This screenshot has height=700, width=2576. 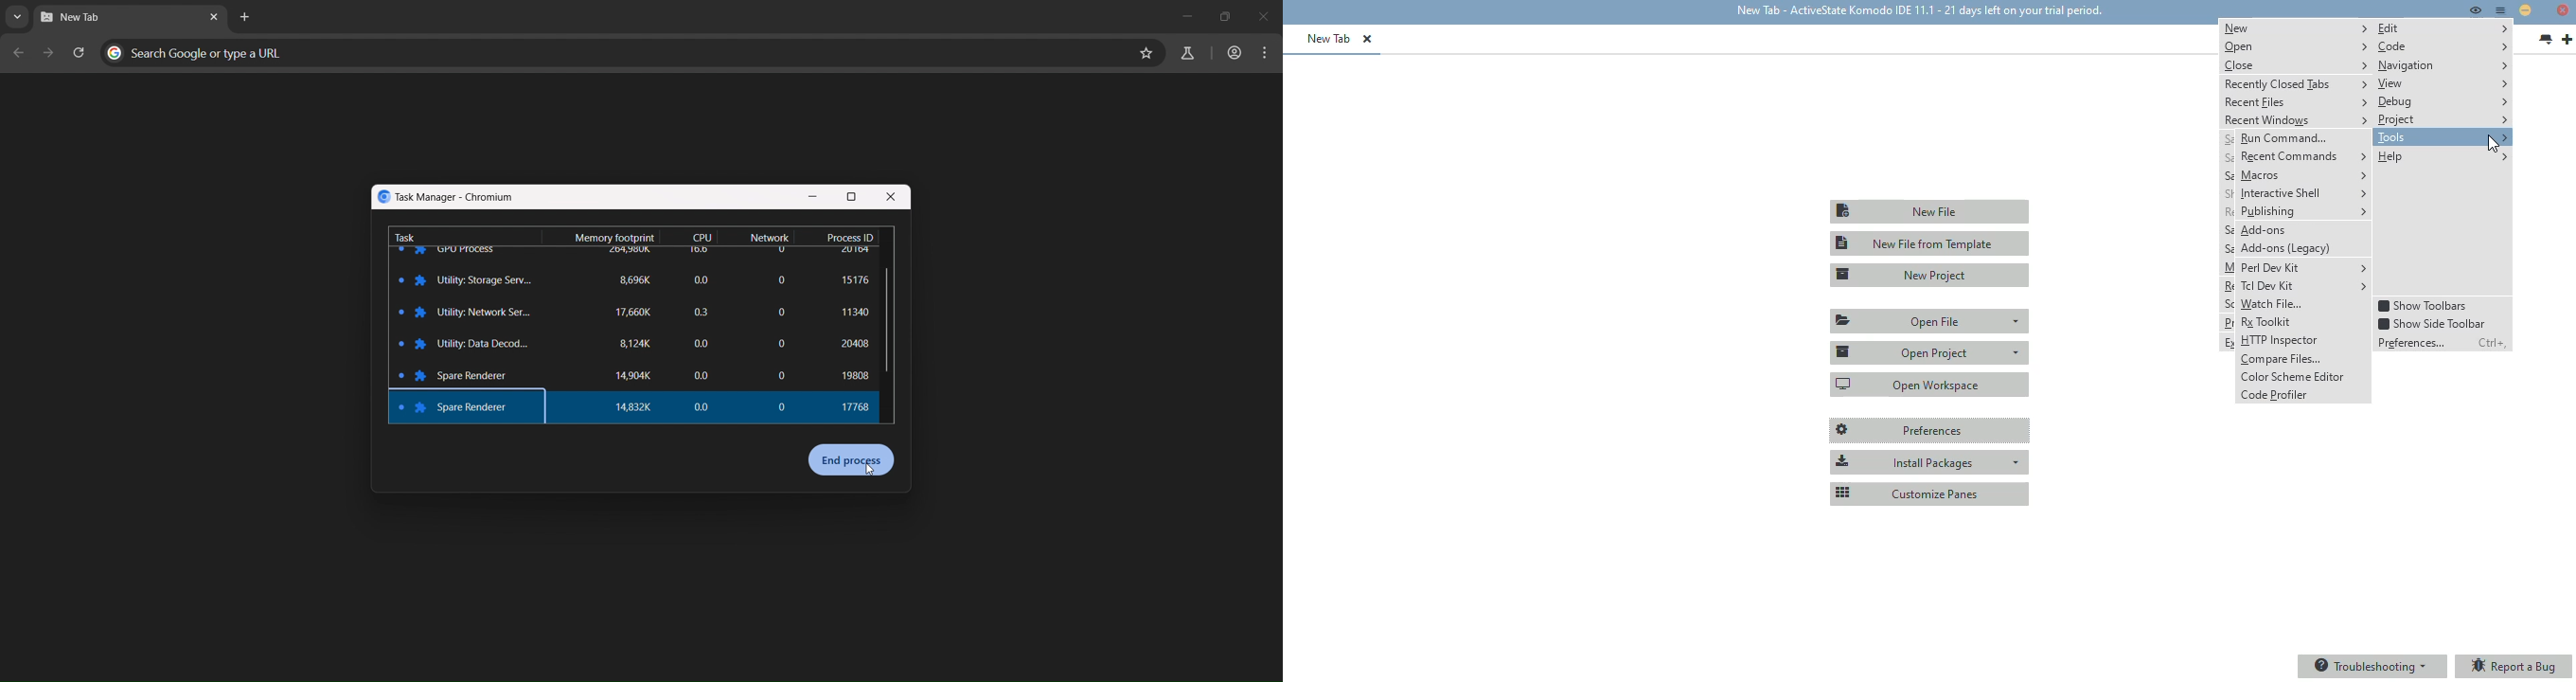 What do you see at coordinates (1931, 275) in the screenshot?
I see `new project` at bounding box center [1931, 275].